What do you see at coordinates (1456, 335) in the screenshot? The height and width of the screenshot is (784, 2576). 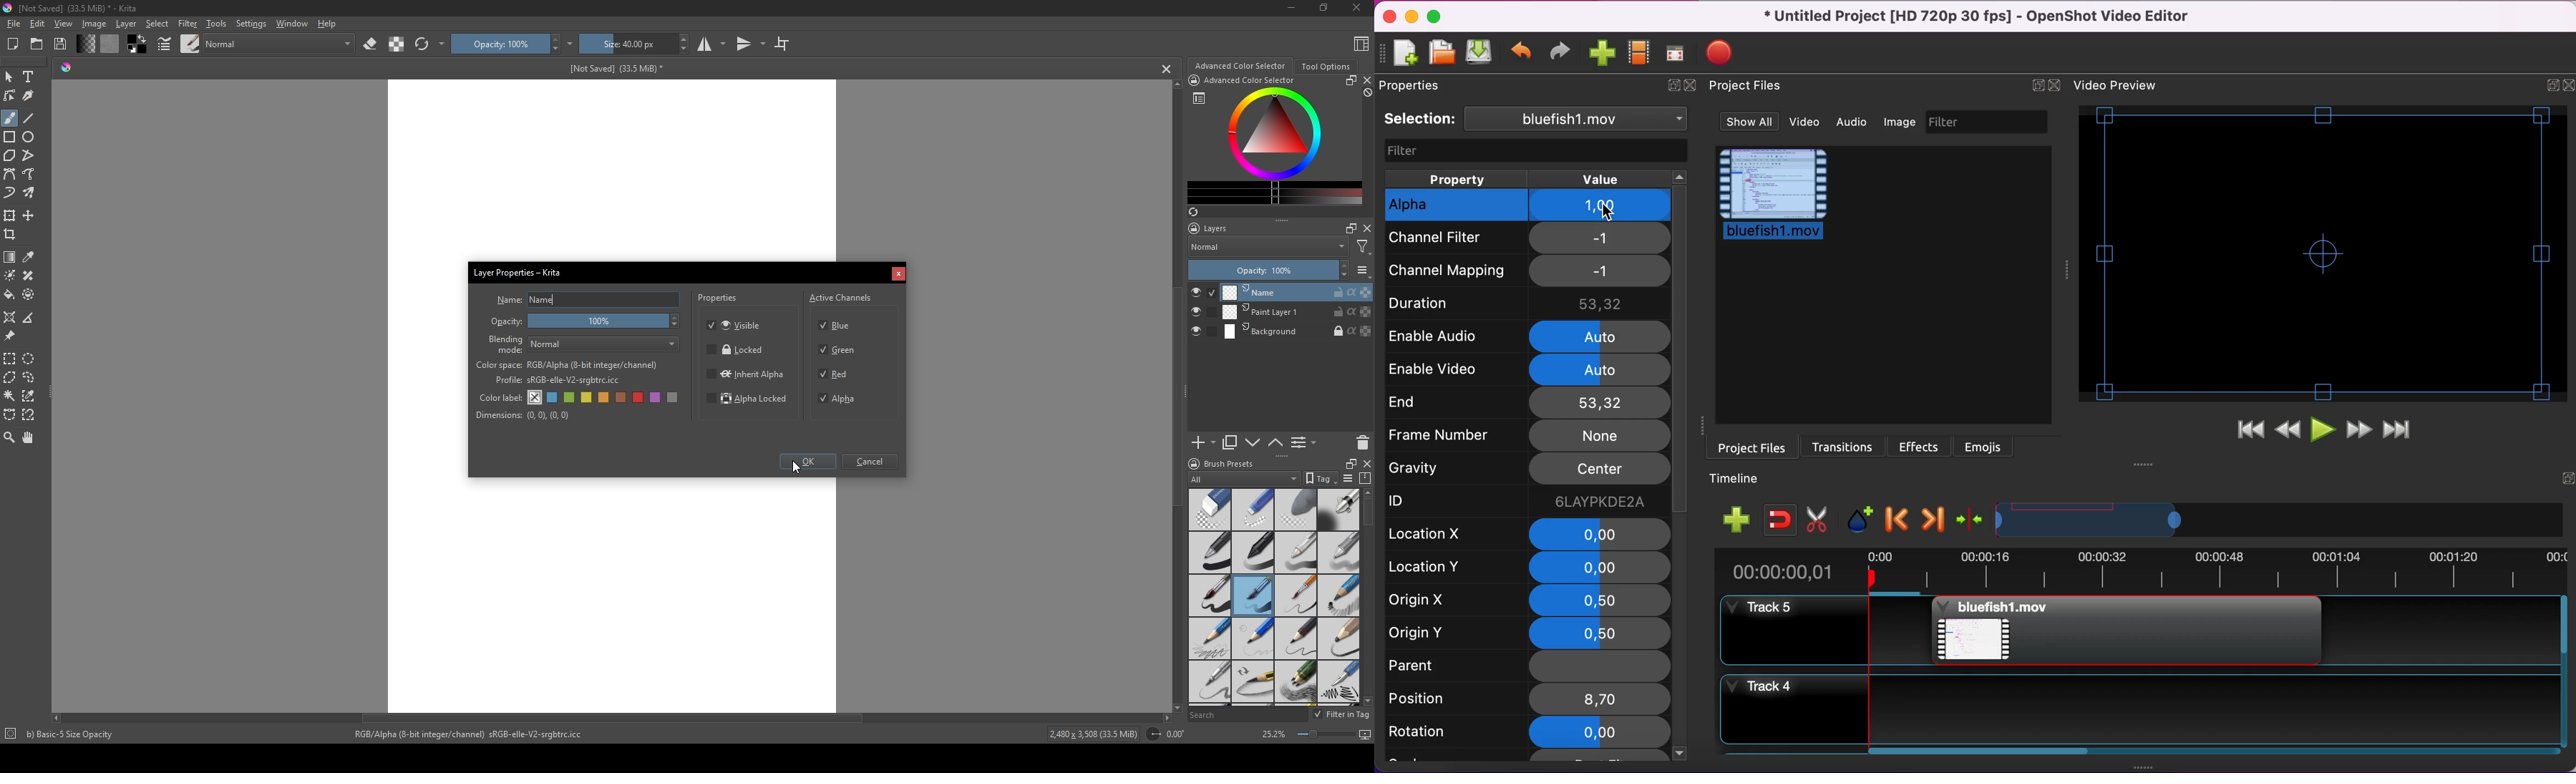 I see `enable audio` at bounding box center [1456, 335].